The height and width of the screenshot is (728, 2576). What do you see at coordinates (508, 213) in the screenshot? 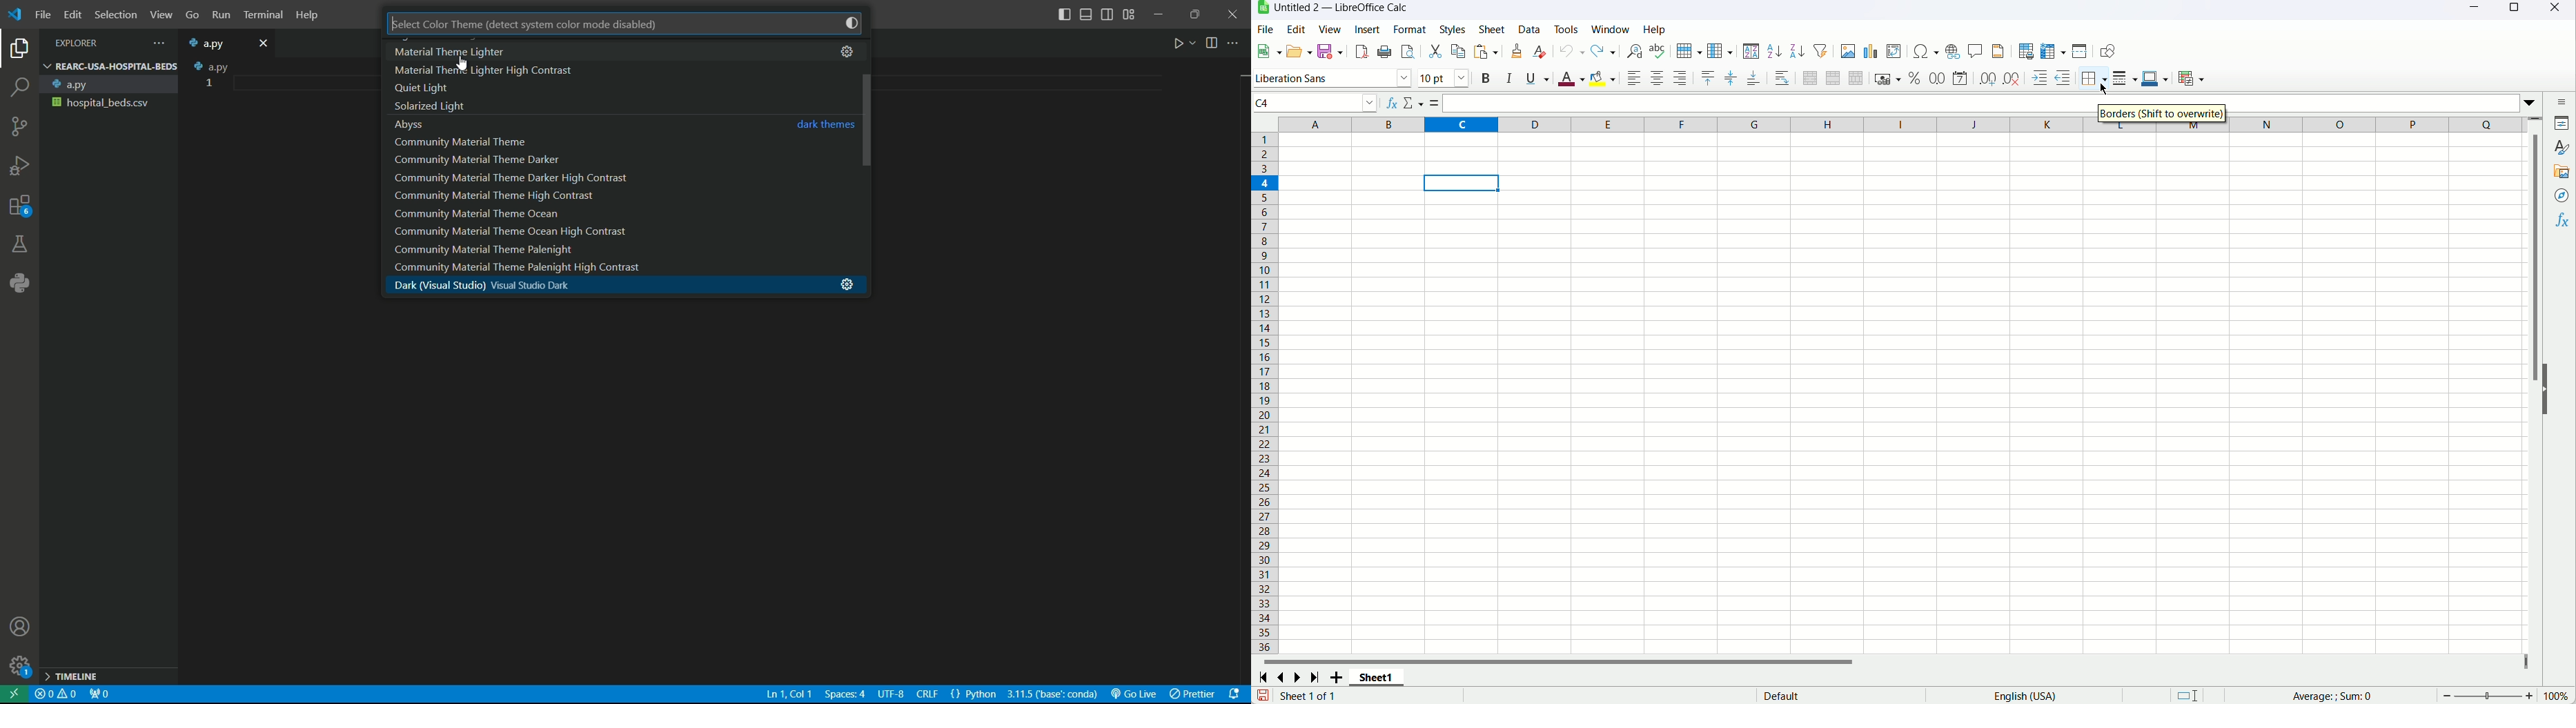
I see `Community Material Theme Ocean` at bounding box center [508, 213].